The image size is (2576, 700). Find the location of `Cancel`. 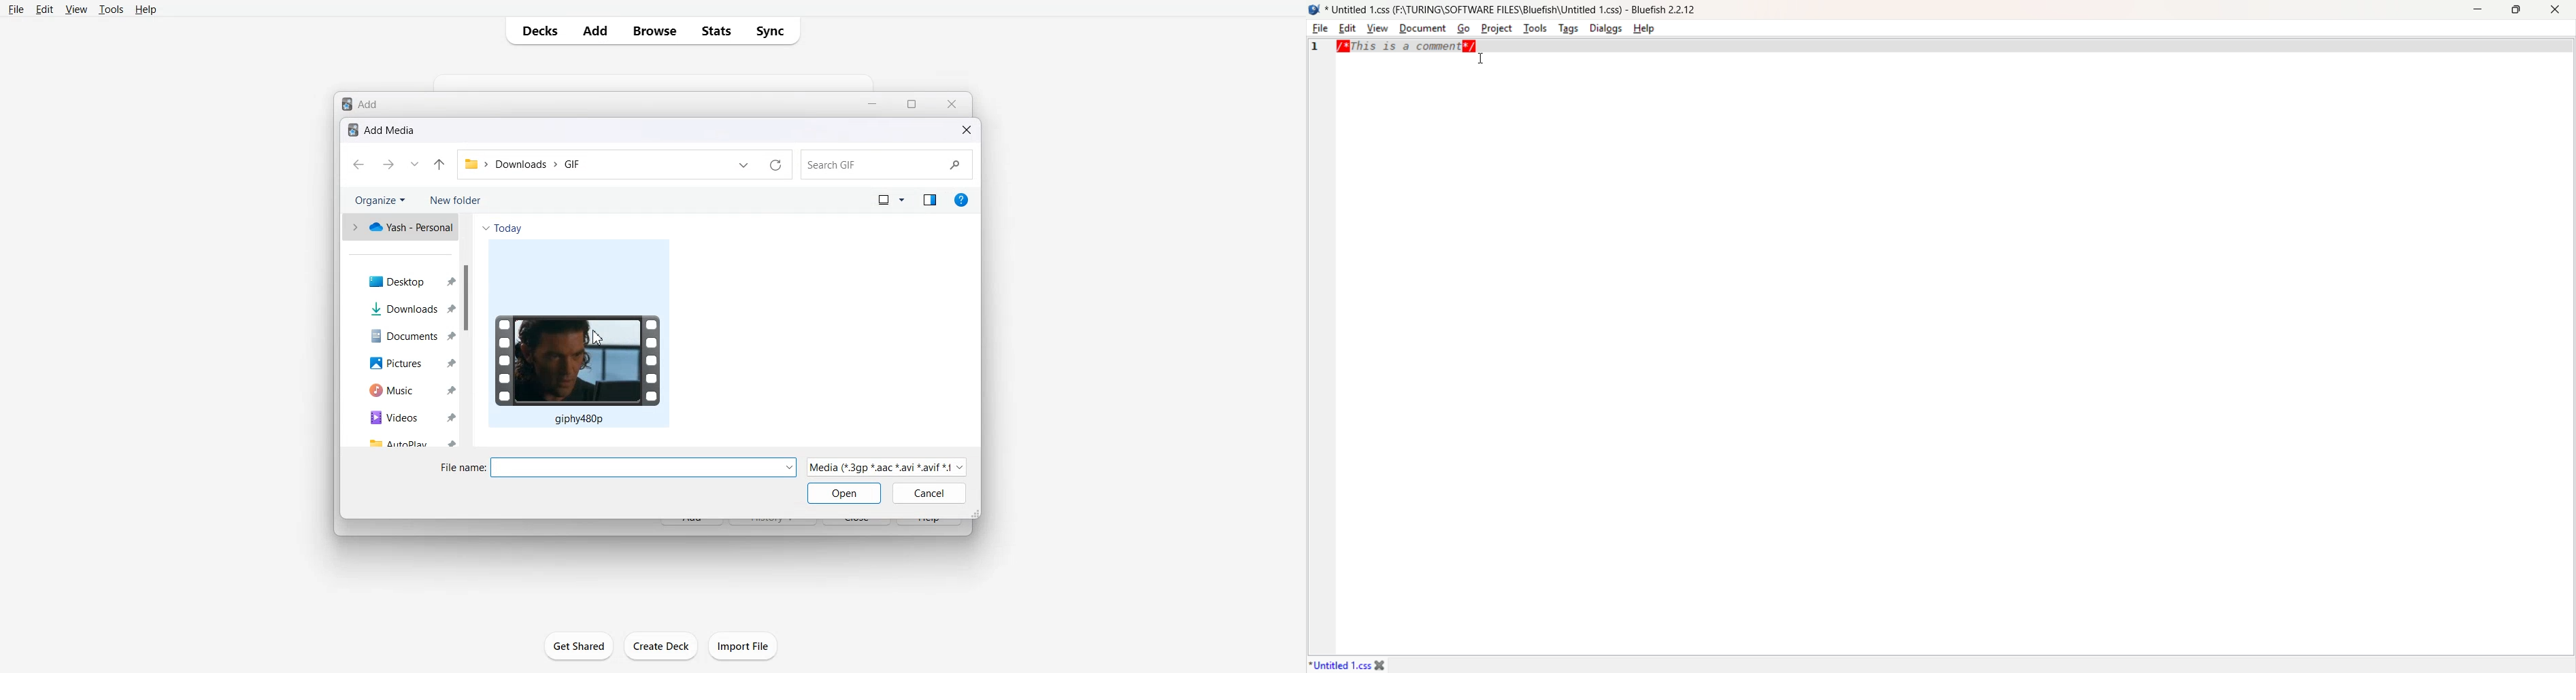

Cancel is located at coordinates (929, 494).